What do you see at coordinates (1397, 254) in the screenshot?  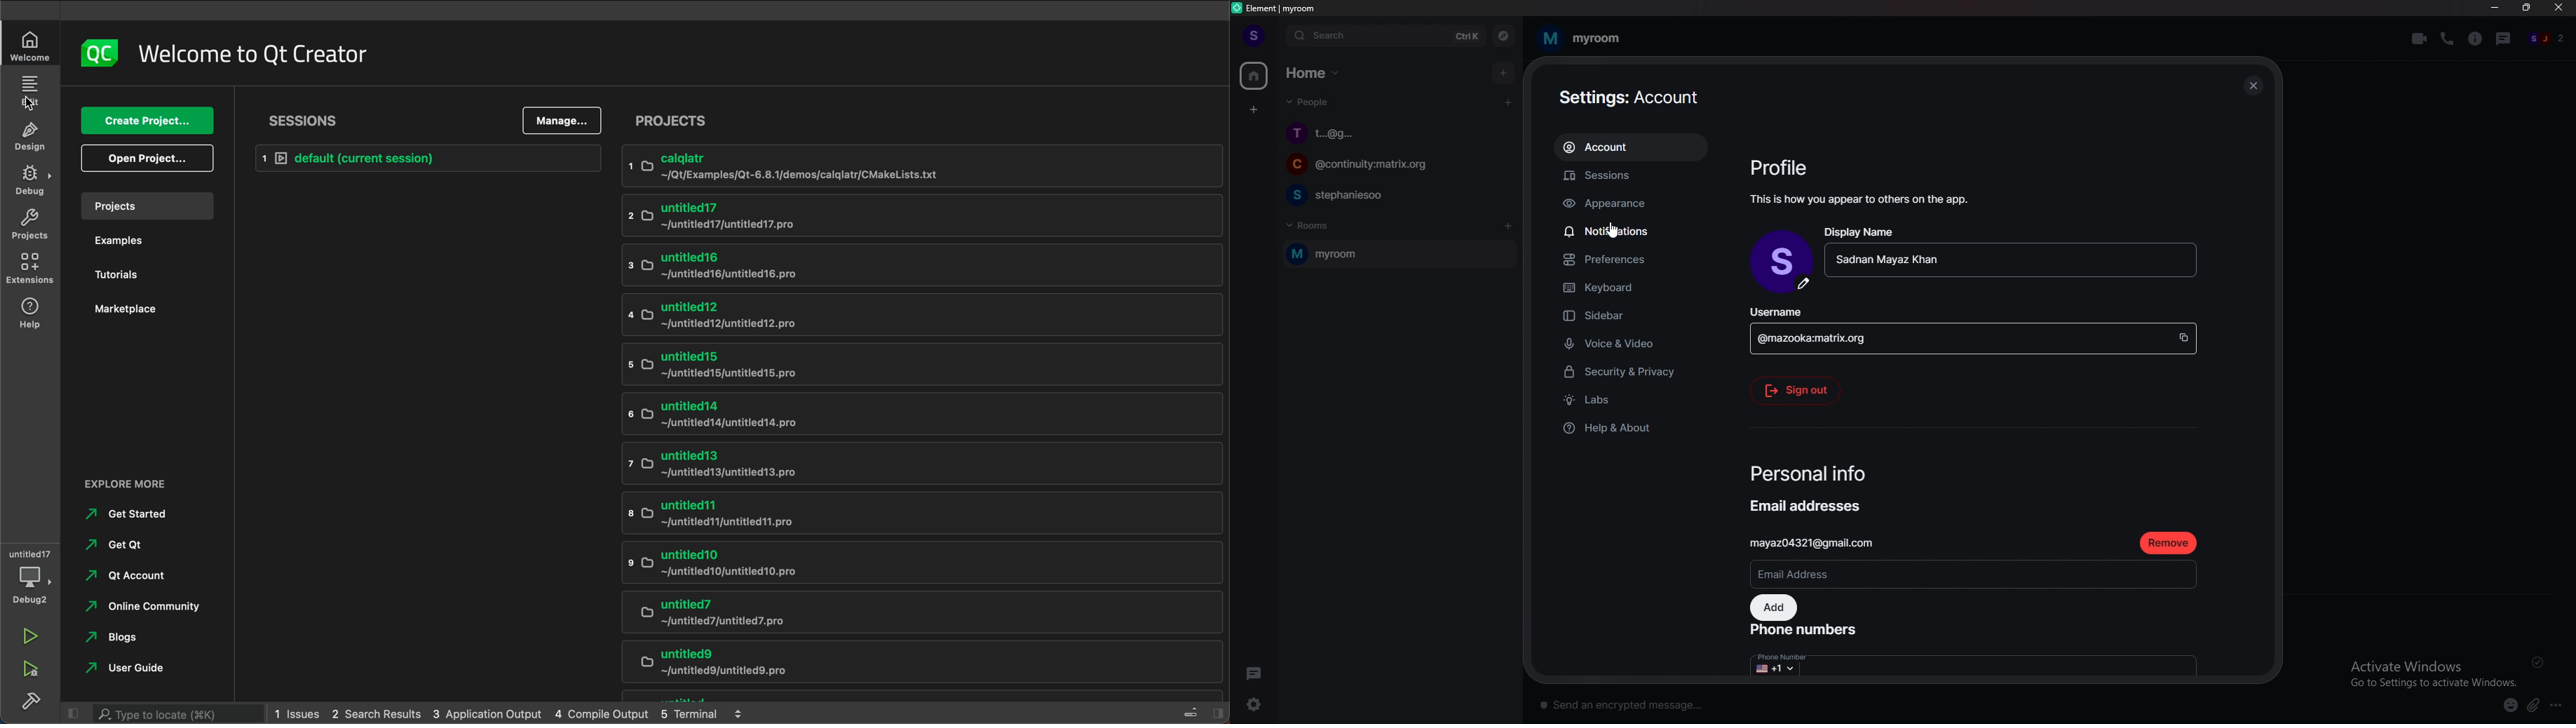 I see `room` at bounding box center [1397, 254].